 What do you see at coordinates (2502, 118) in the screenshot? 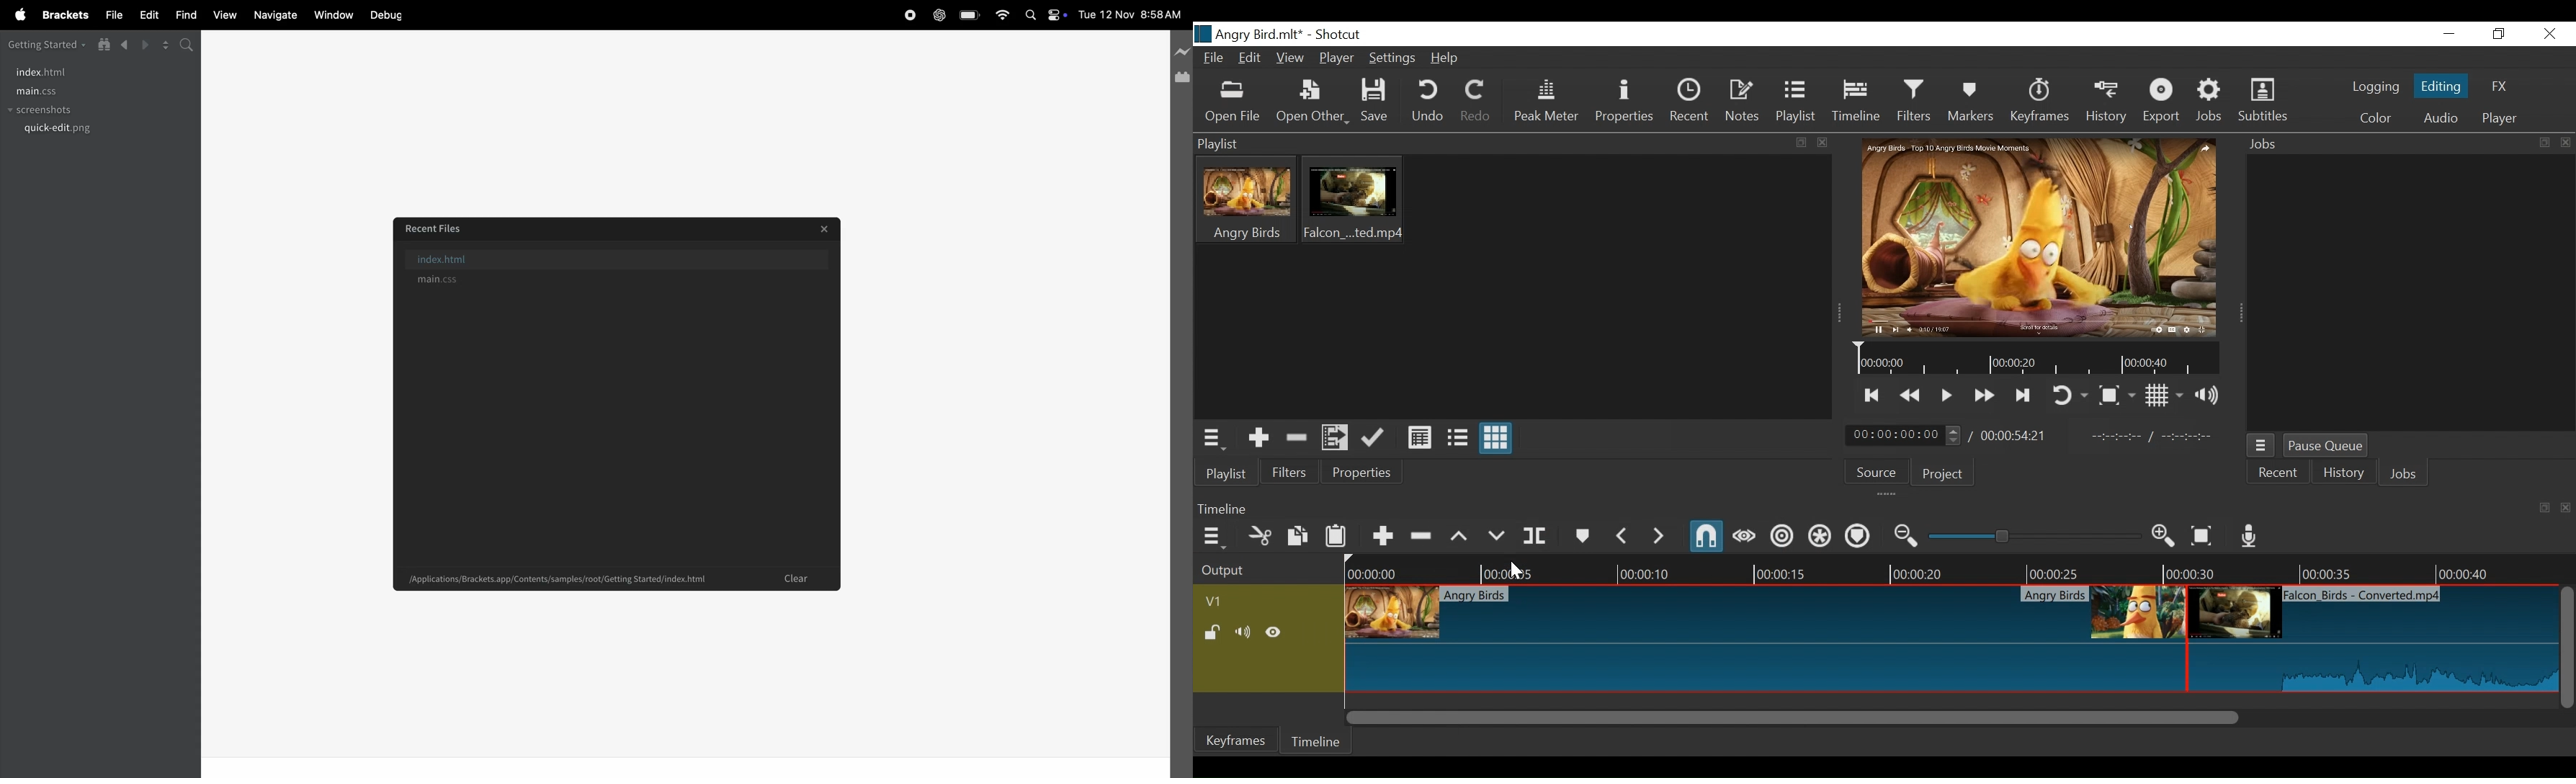
I see `Player` at bounding box center [2502, 118].